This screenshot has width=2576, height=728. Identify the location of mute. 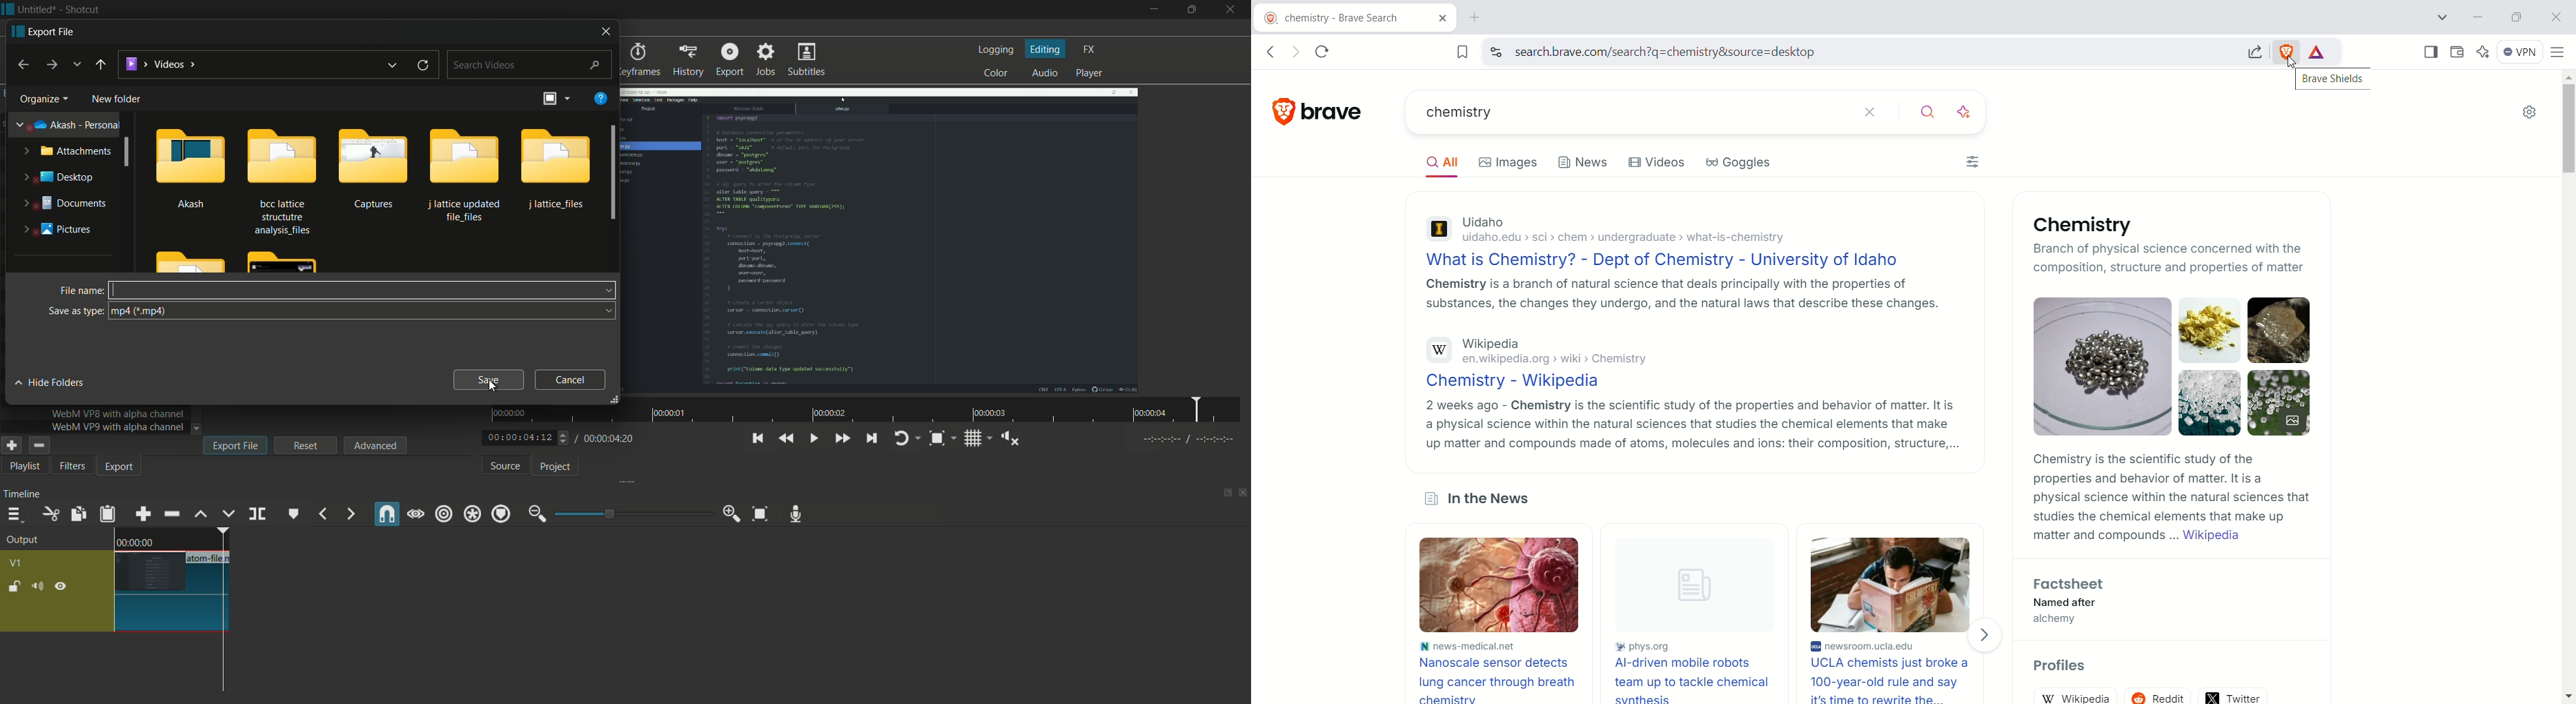
(36, 587).